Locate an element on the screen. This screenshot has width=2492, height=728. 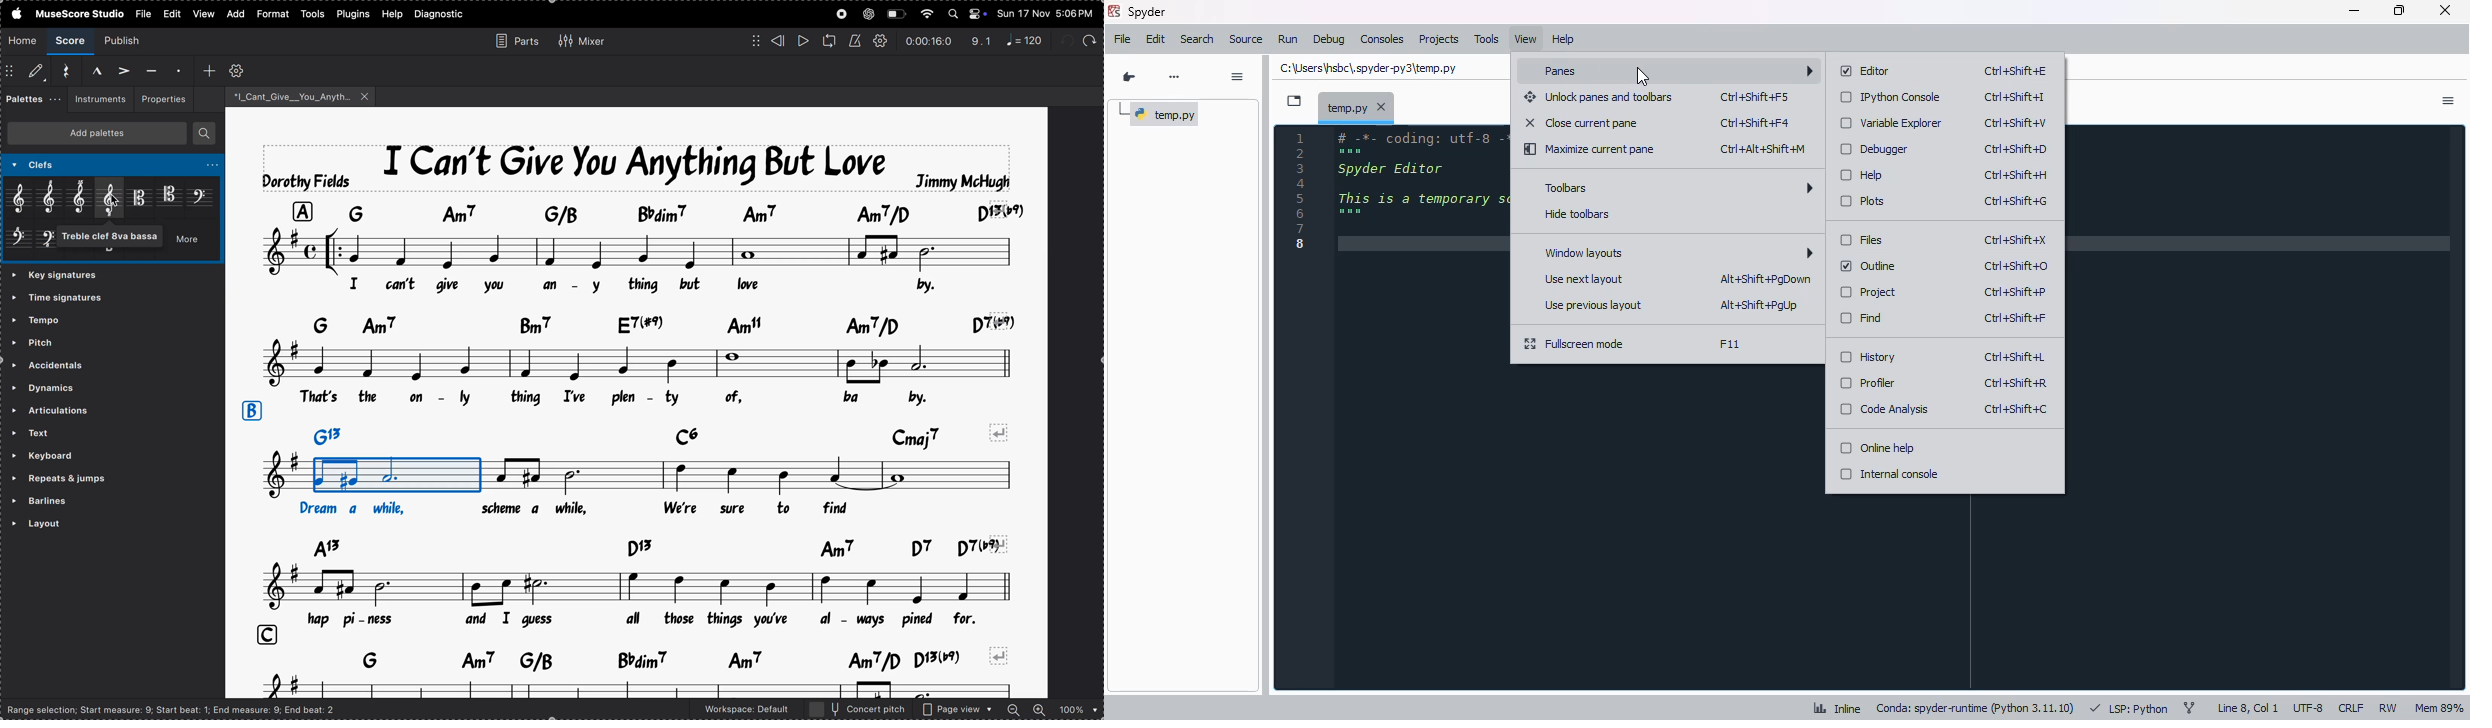
run is located at coordinates (1288, 39).